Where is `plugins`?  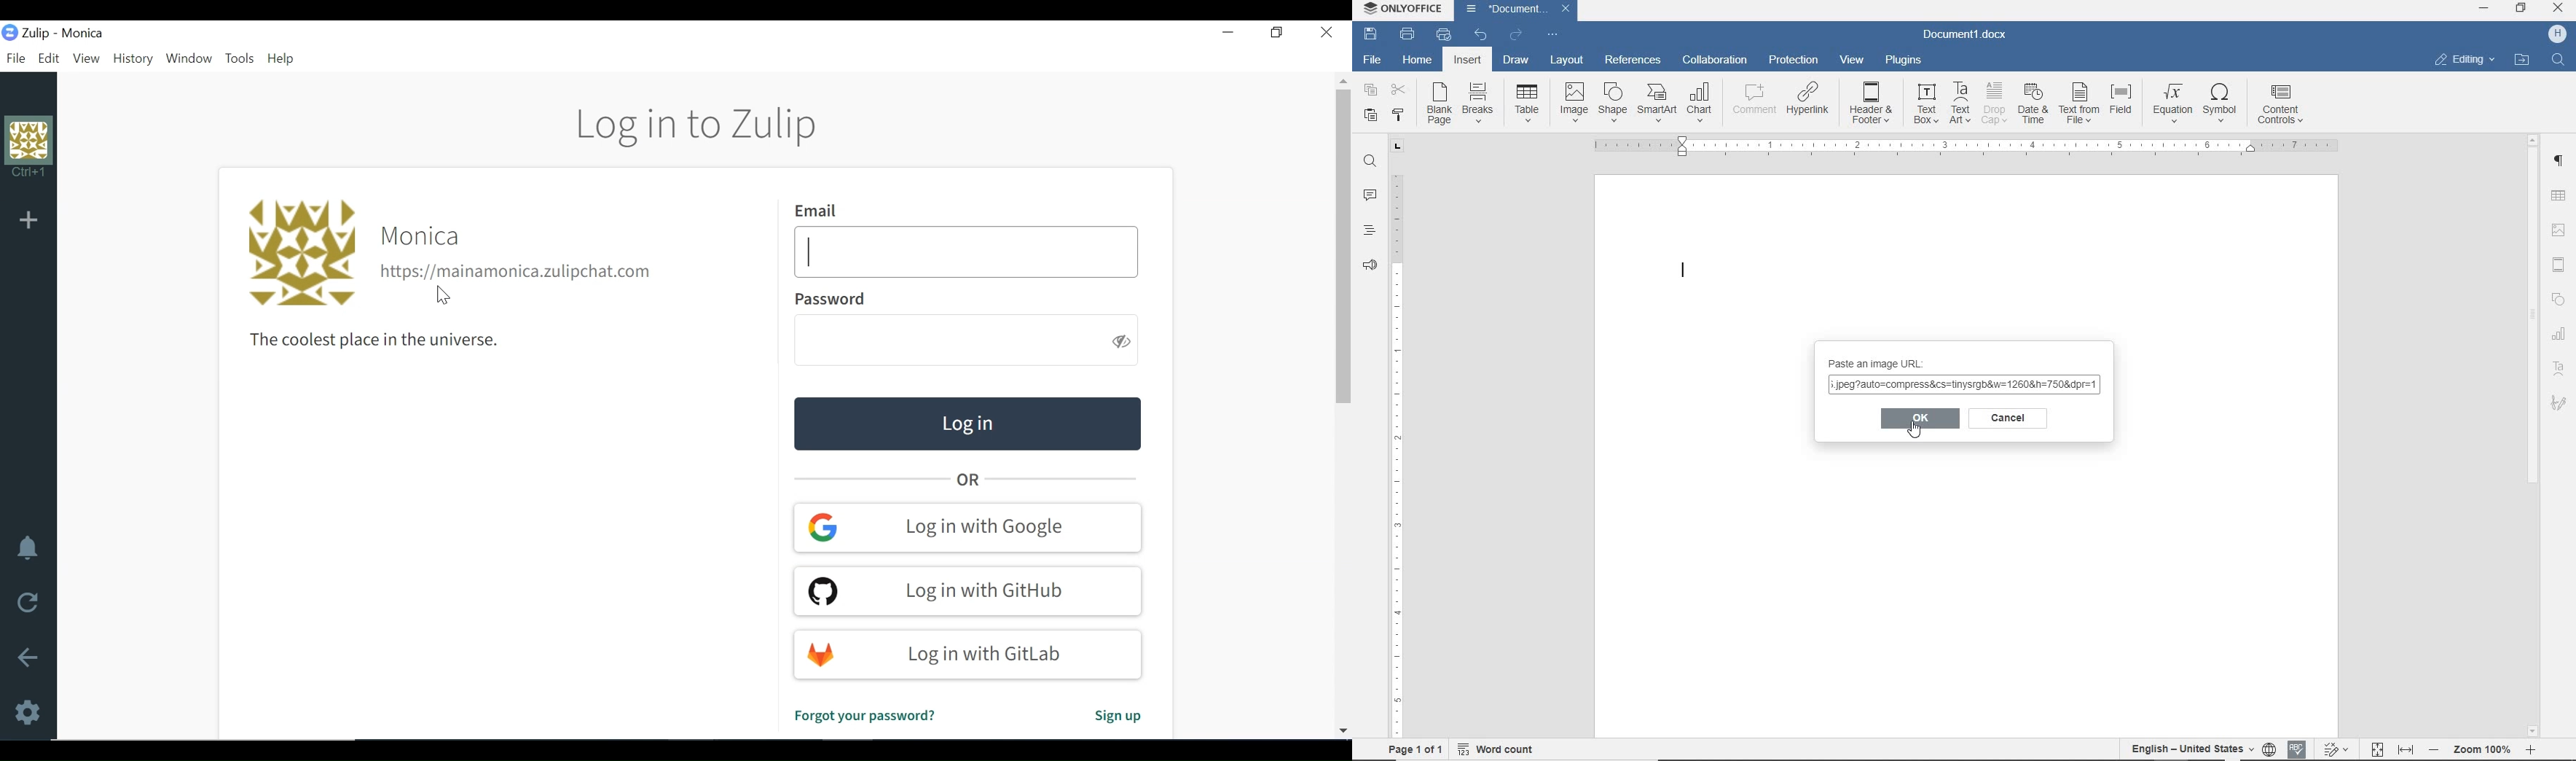
plugins is located at coordinates (1904, 63).